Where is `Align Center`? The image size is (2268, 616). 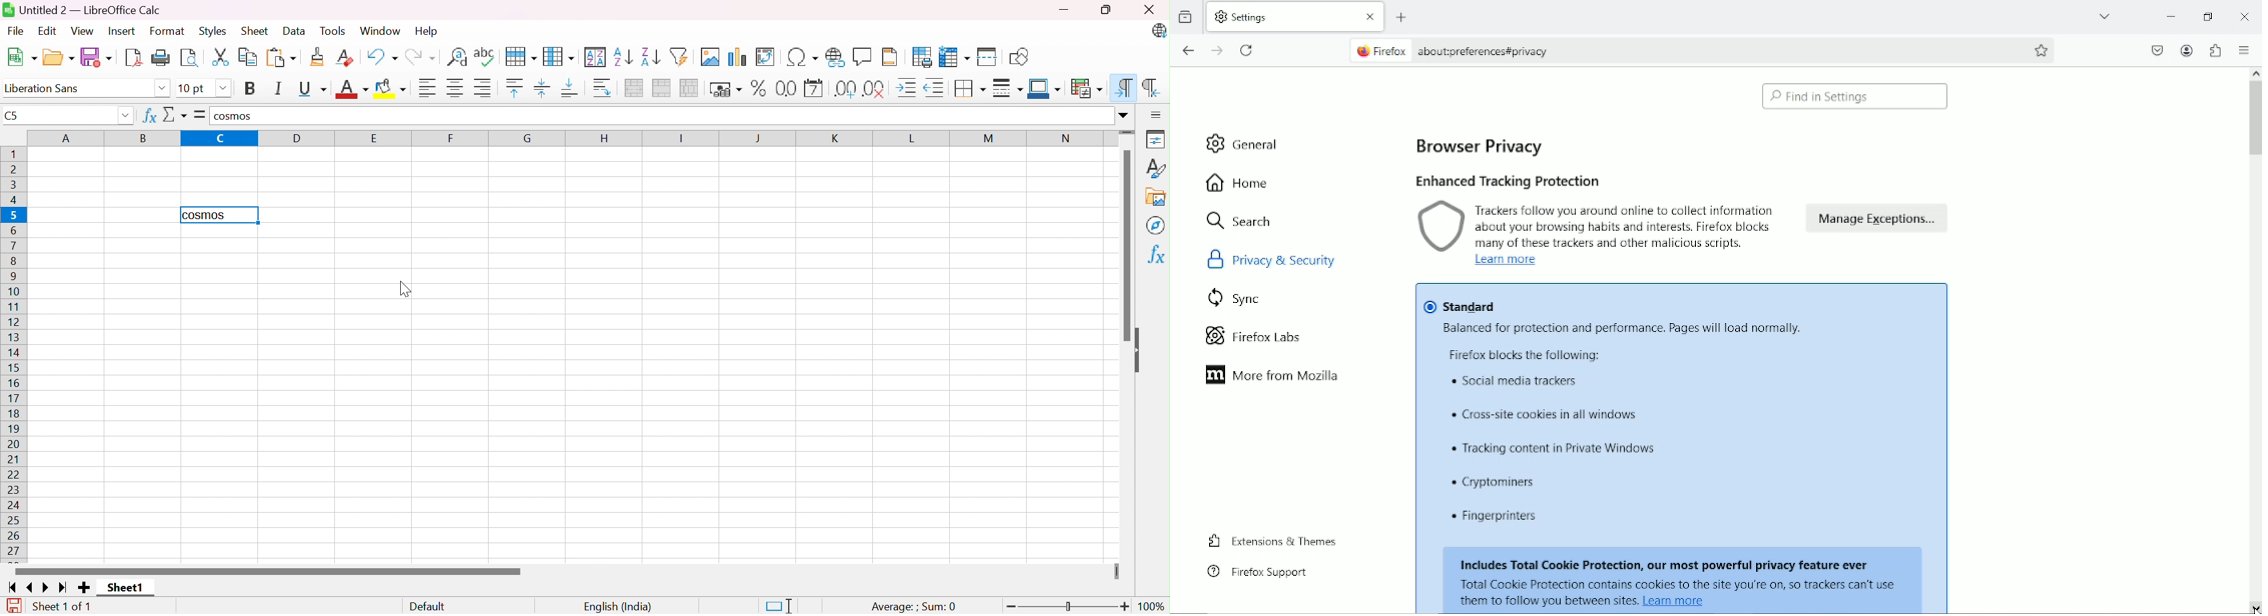
Align Center is located at coordinates (456, 87).